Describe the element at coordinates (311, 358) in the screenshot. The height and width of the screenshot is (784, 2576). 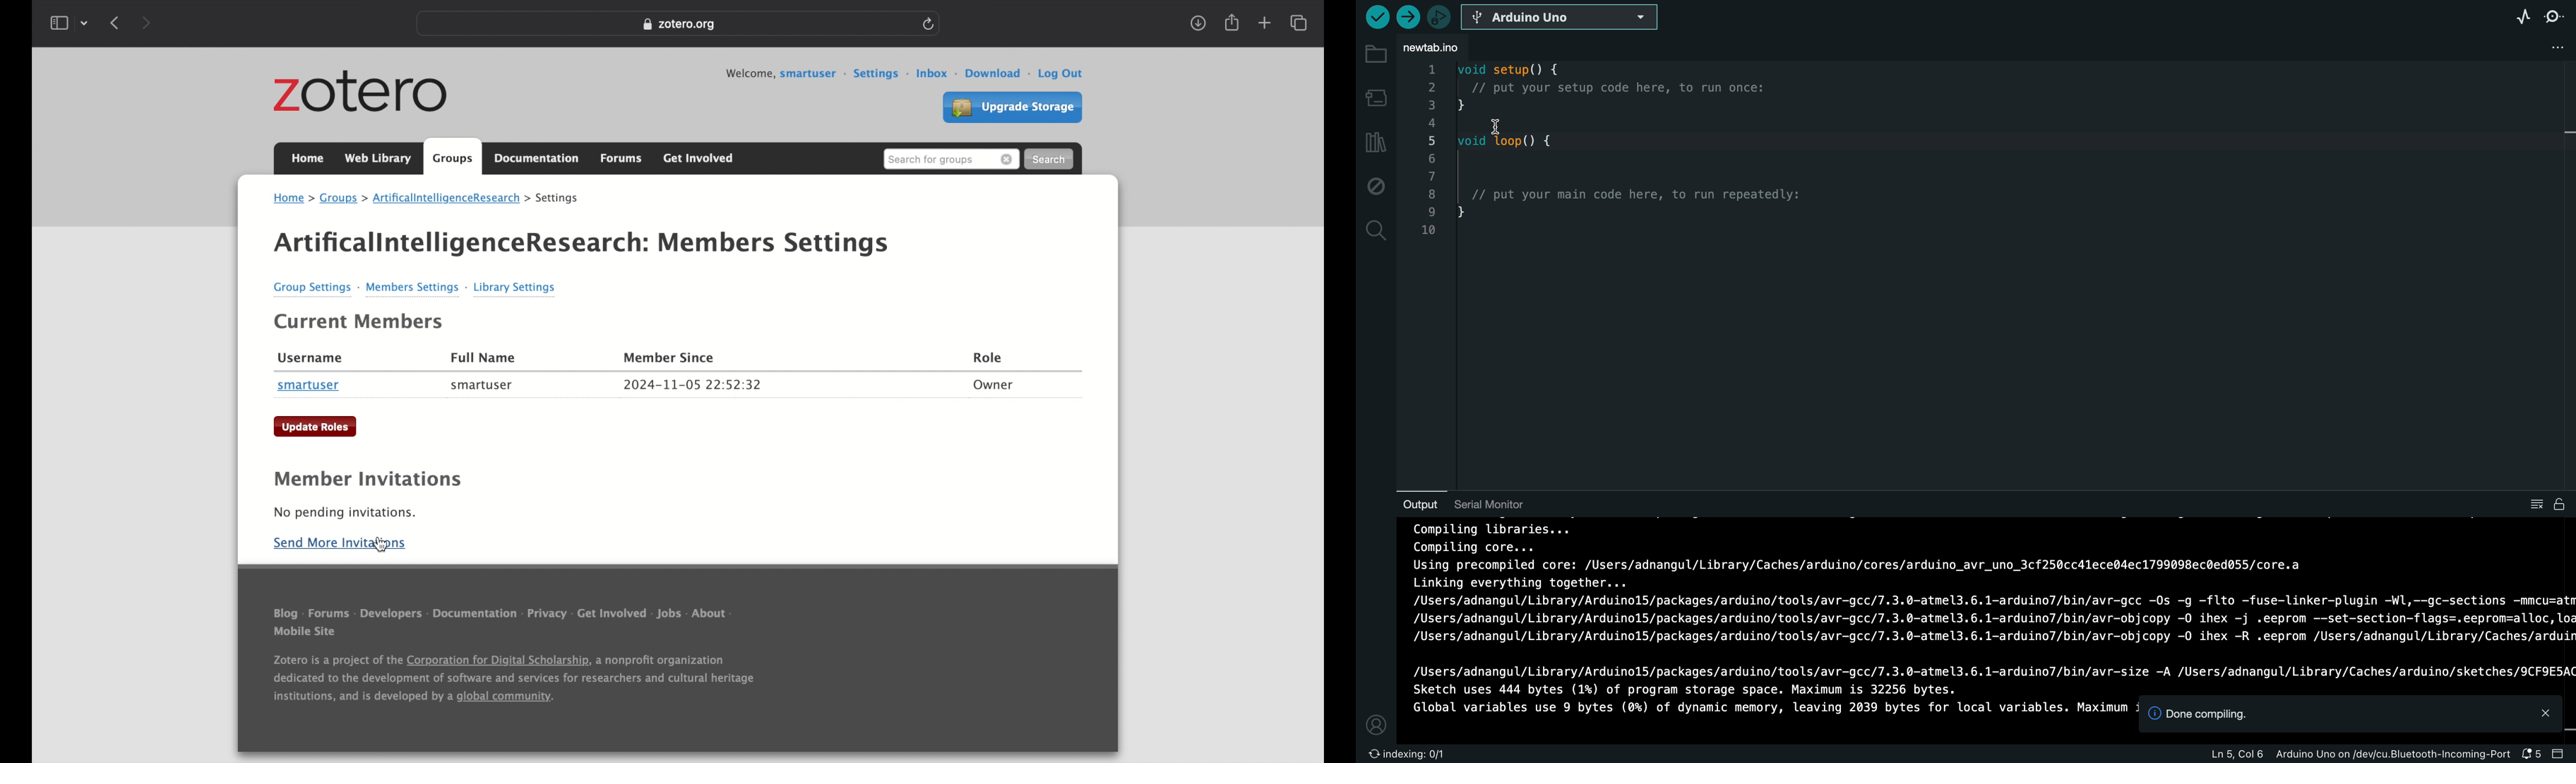
I see `username` at that location.